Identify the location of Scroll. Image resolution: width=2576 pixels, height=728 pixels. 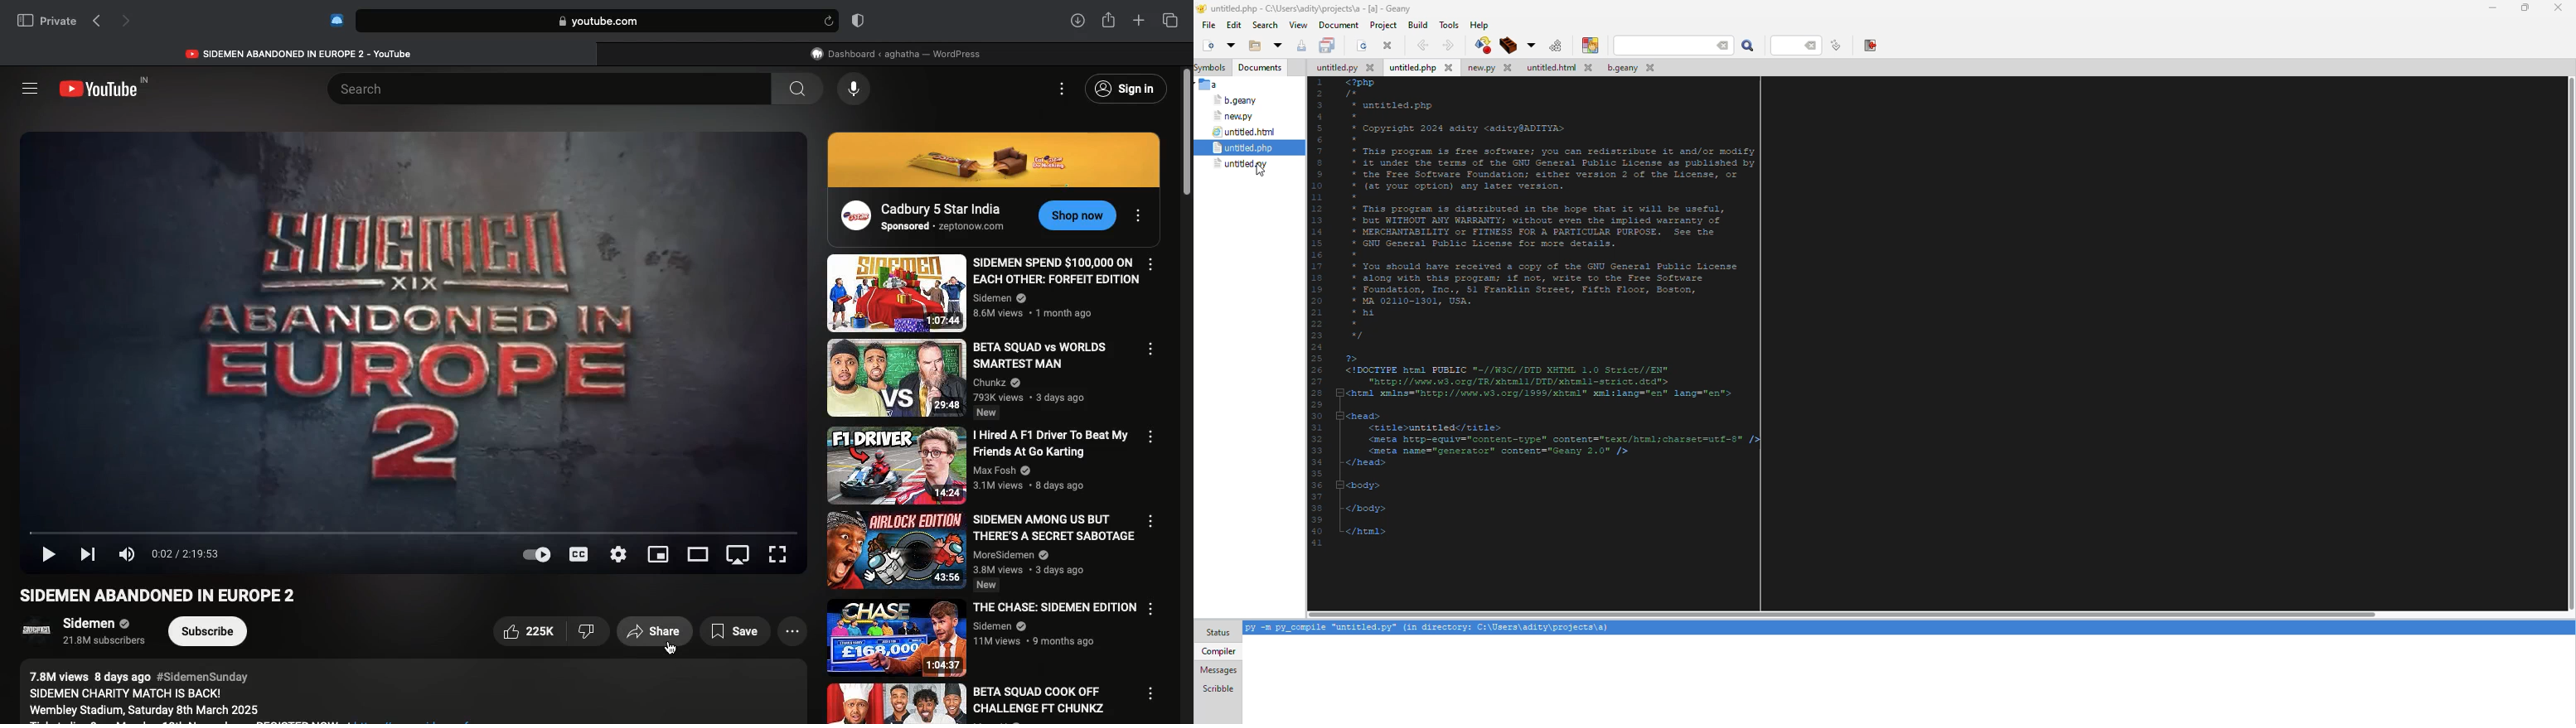
(1186, 395).